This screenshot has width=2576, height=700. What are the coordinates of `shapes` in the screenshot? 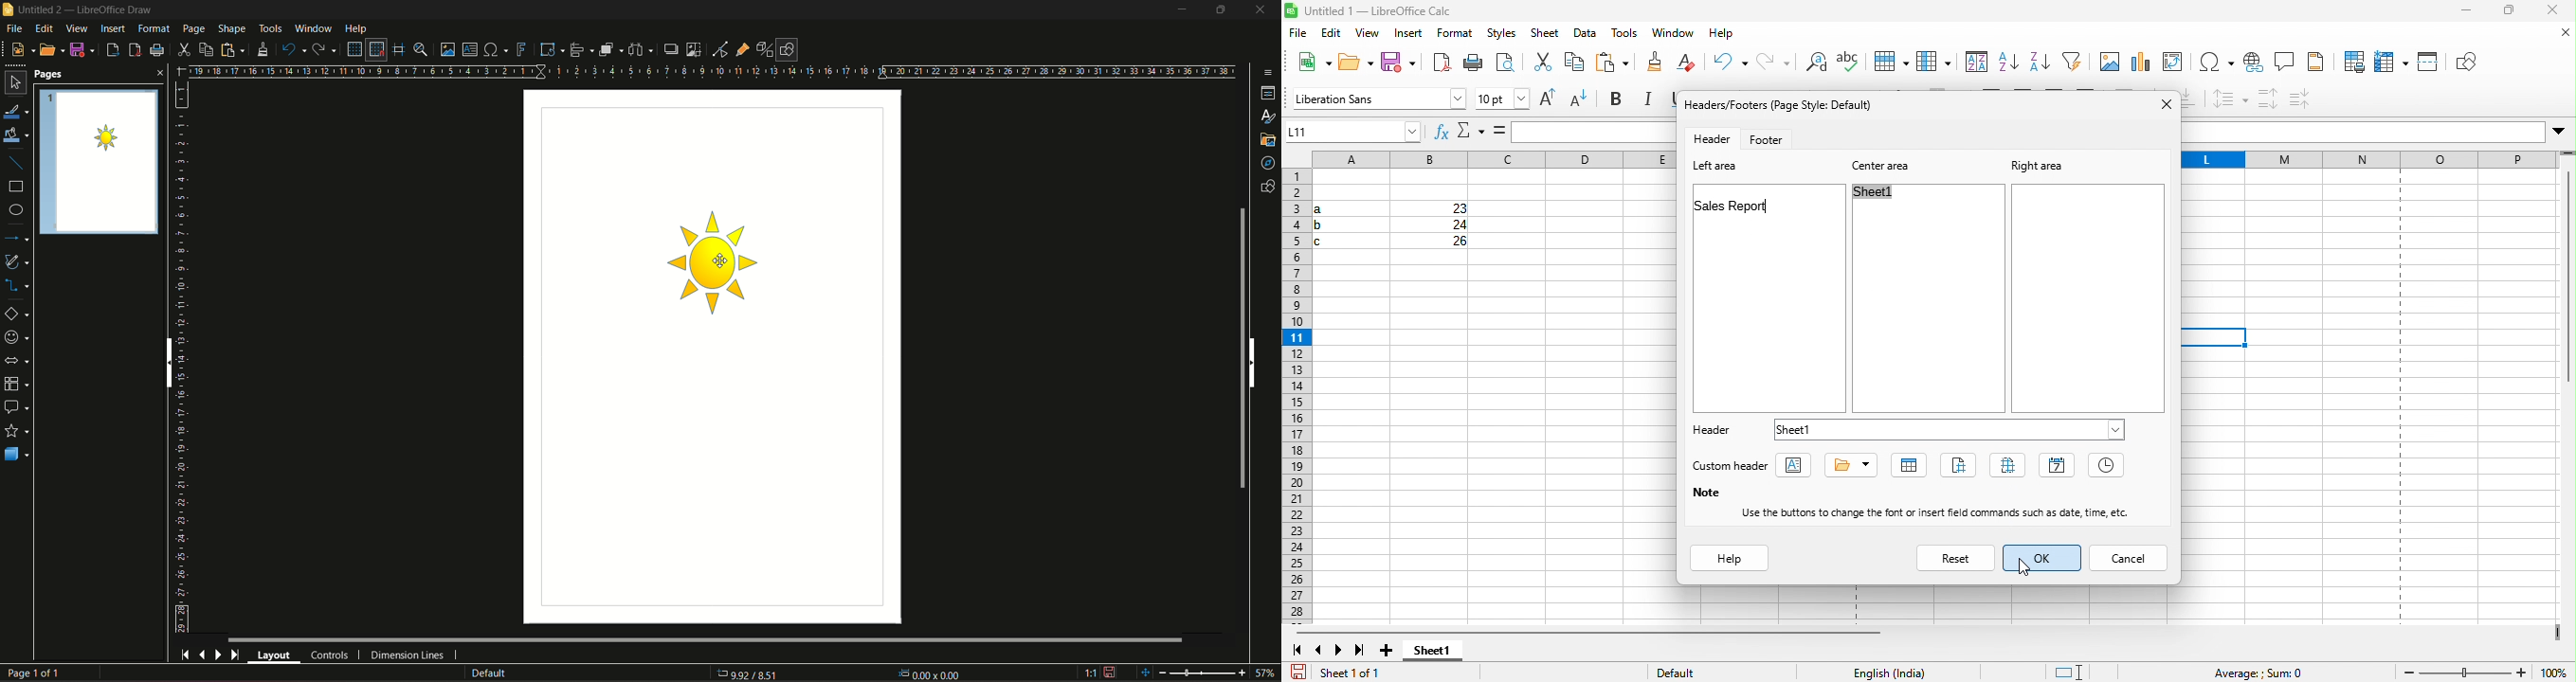 It's located at (1269, 188).